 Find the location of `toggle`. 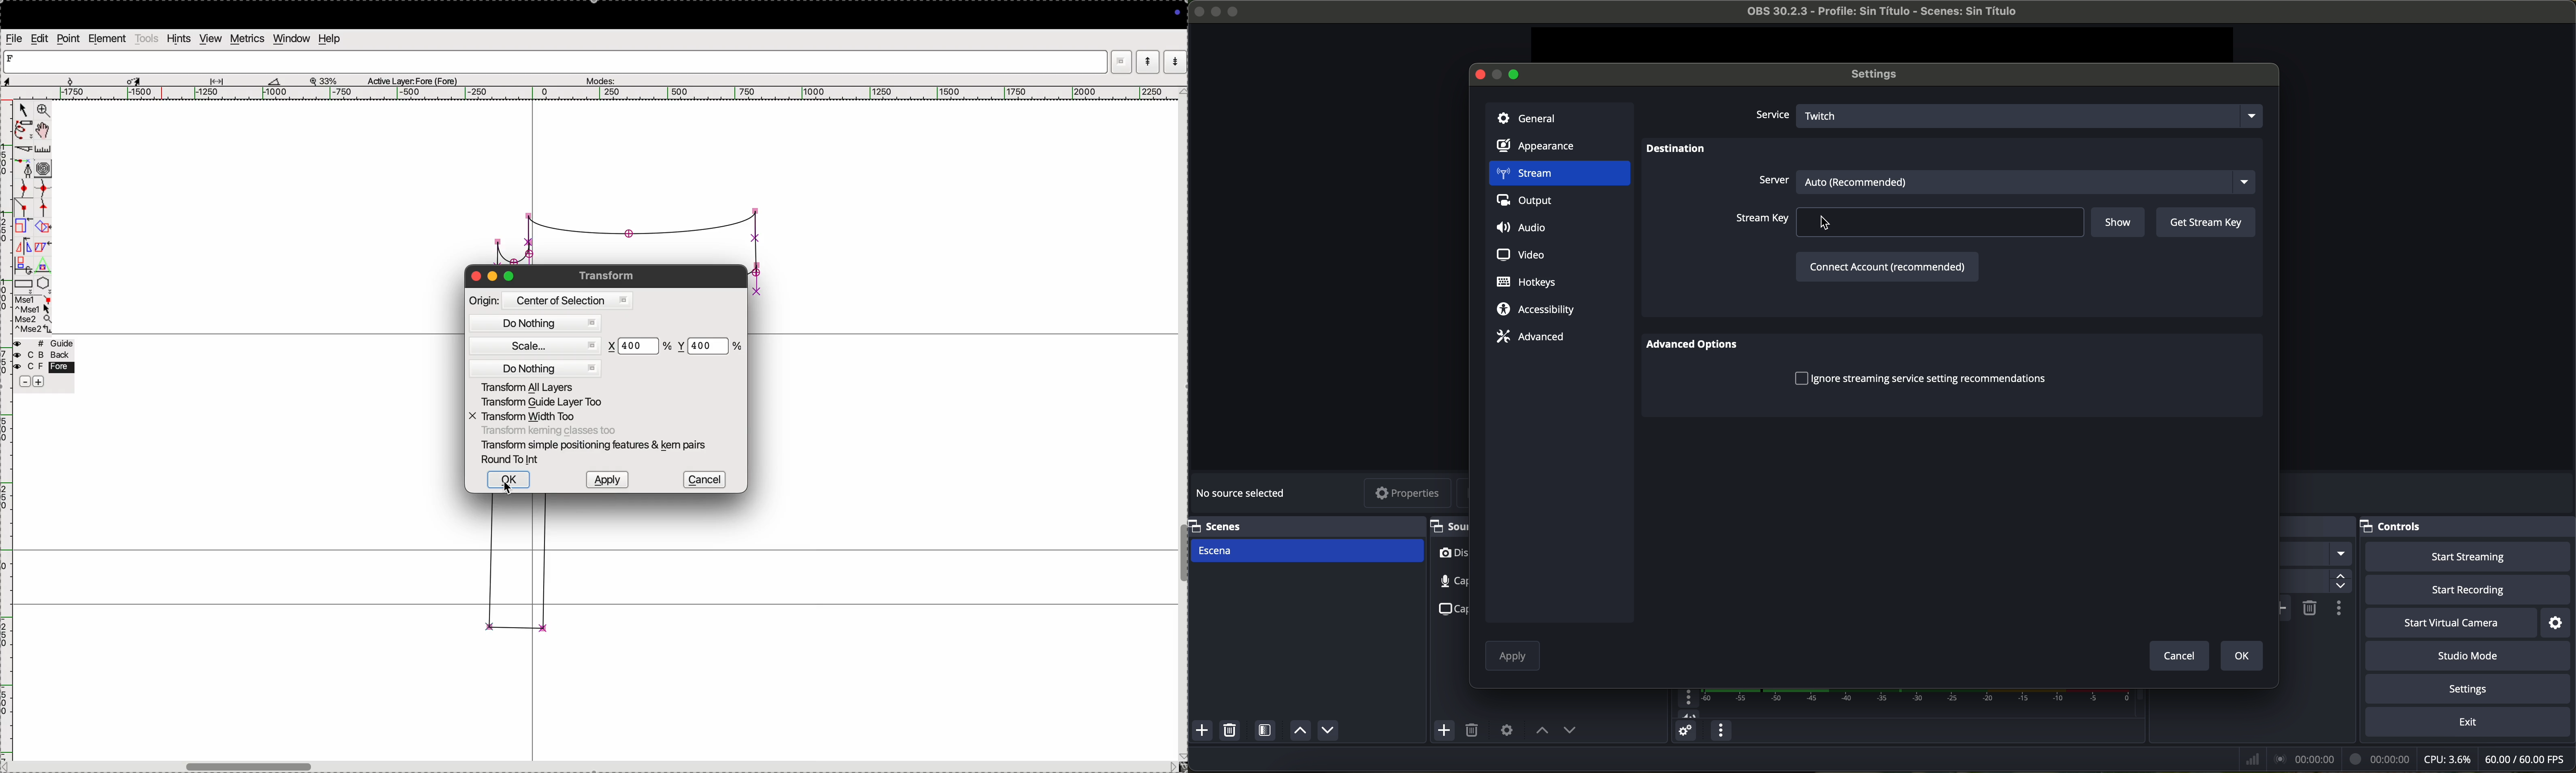

toggle is located at coordinates (44, 130).